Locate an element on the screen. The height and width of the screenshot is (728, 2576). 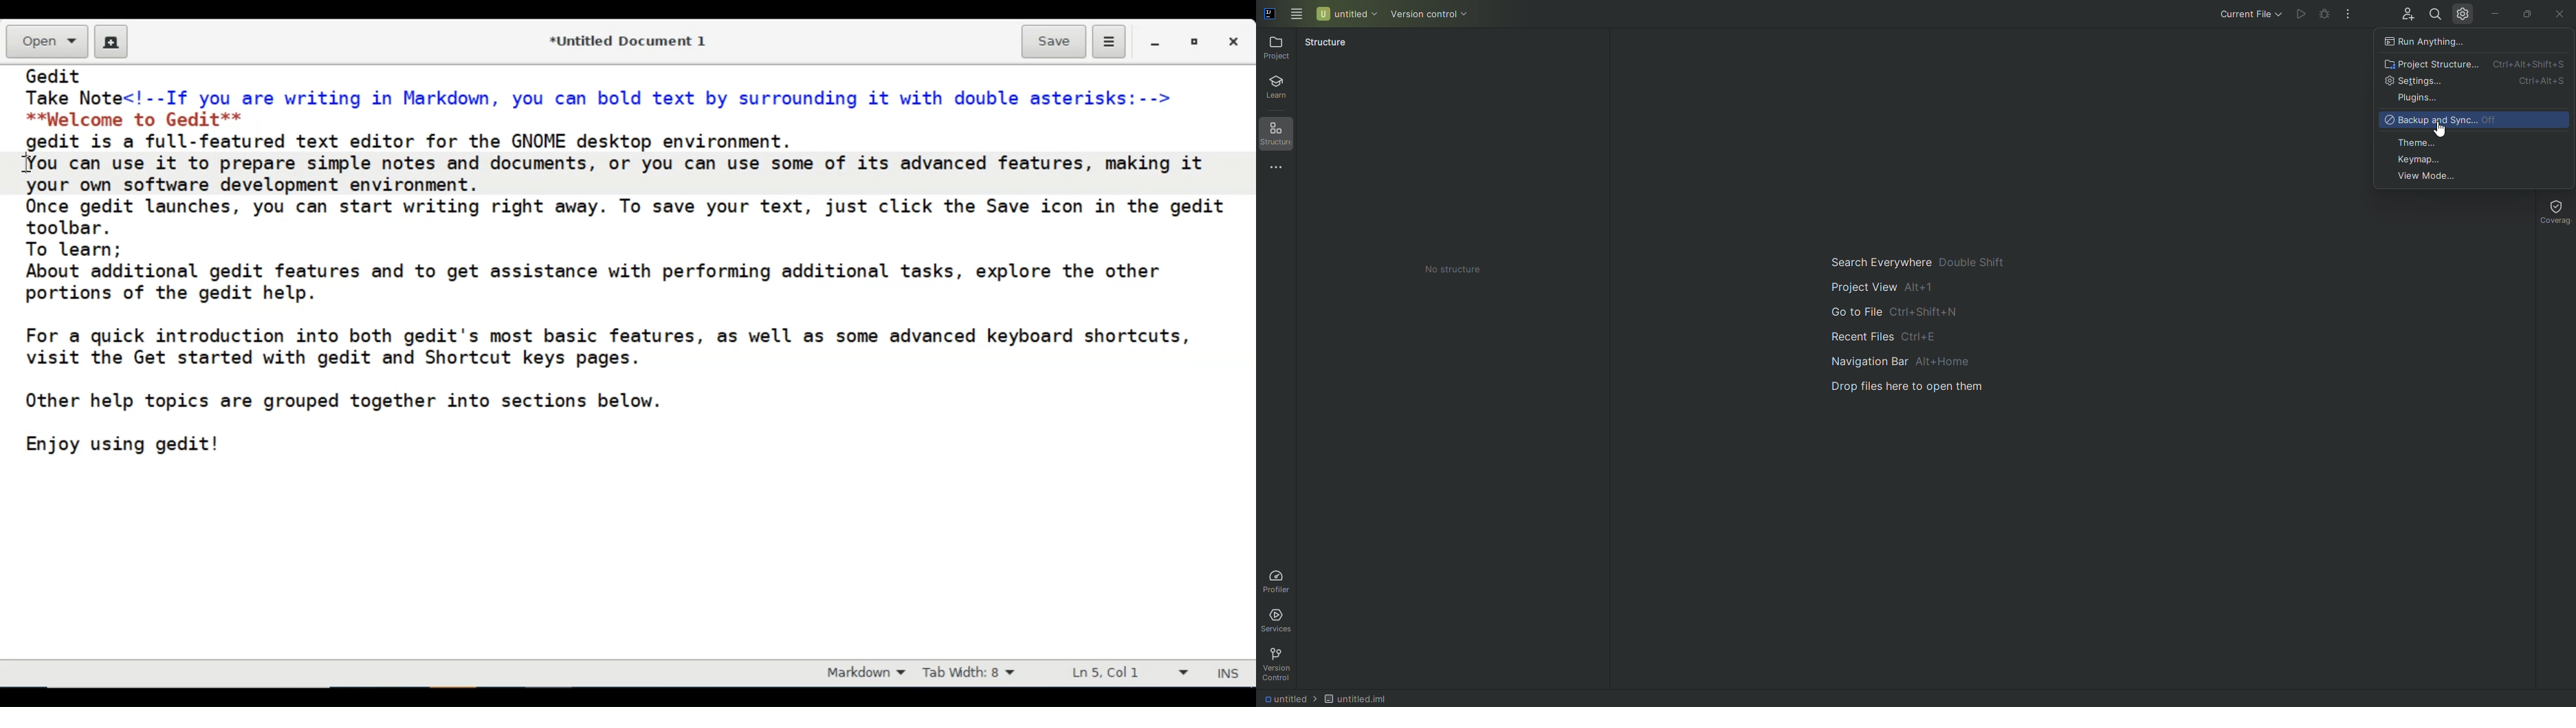
Structure is located at coordinates (1326, 42).